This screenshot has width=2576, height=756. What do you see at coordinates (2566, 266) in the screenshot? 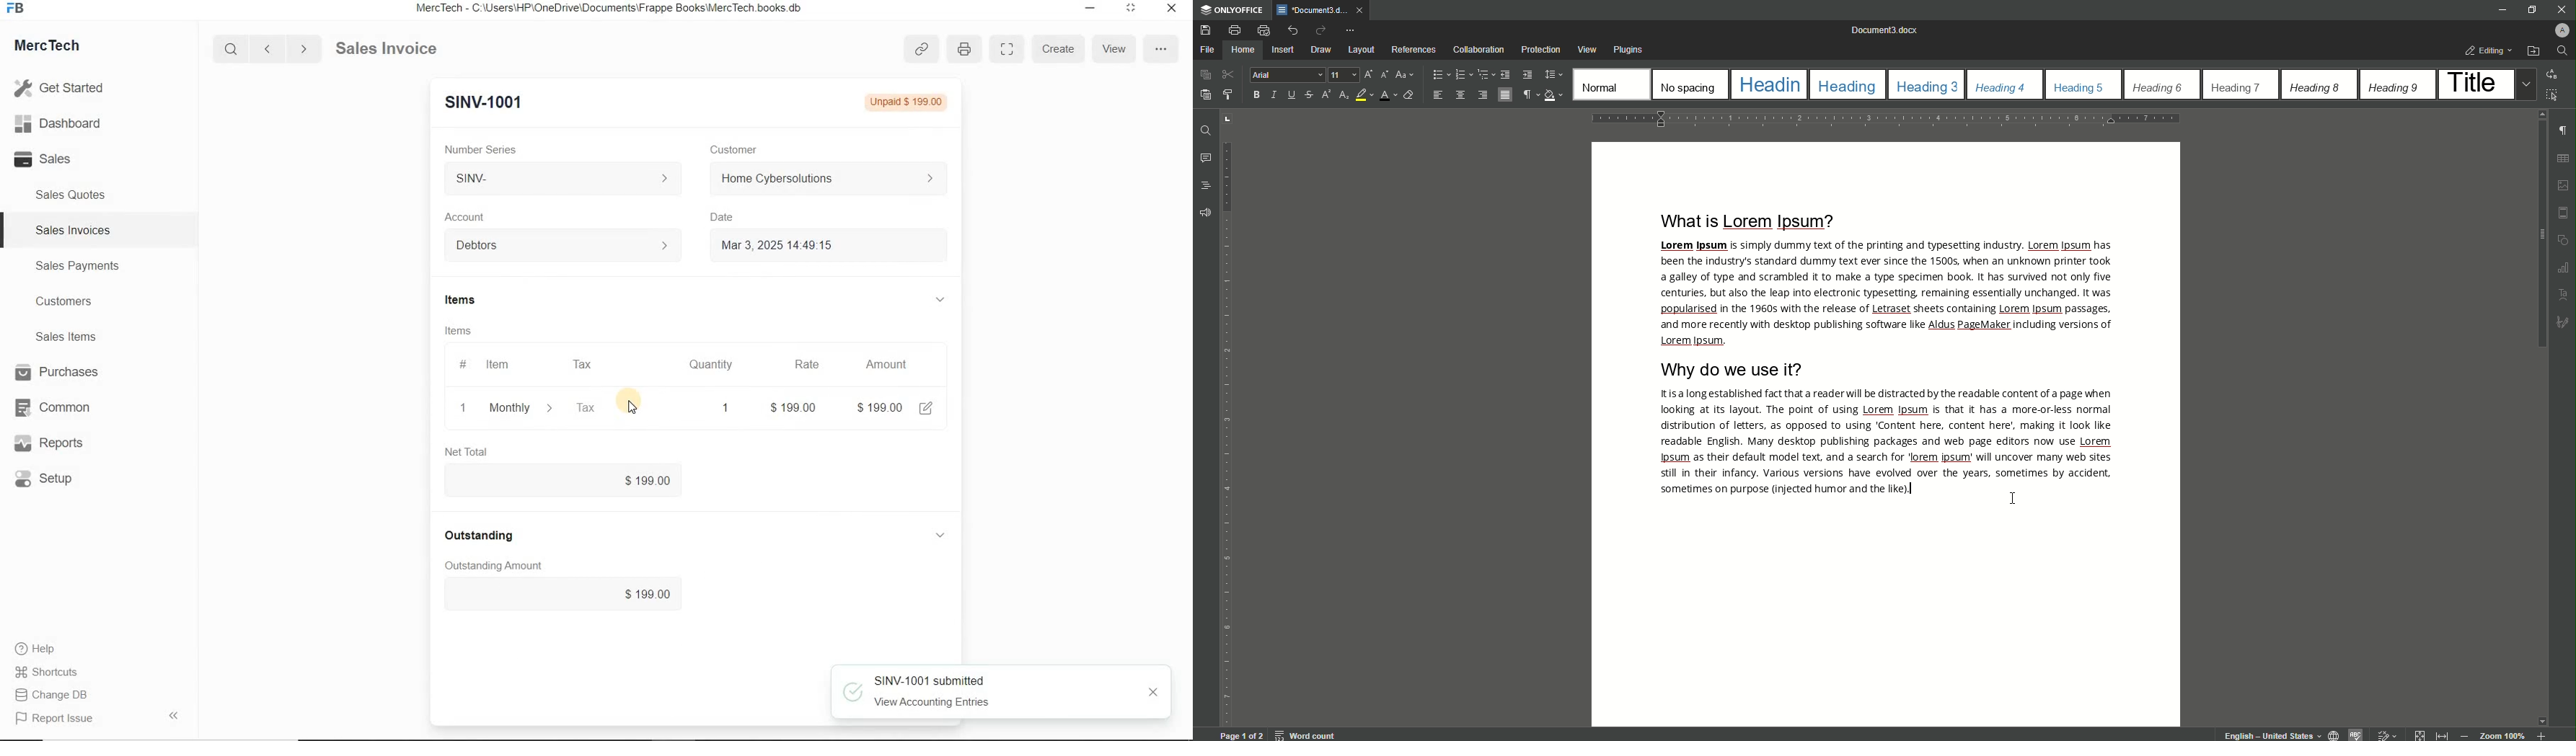
I see `Graphs` at bounding box center [2566, 266].